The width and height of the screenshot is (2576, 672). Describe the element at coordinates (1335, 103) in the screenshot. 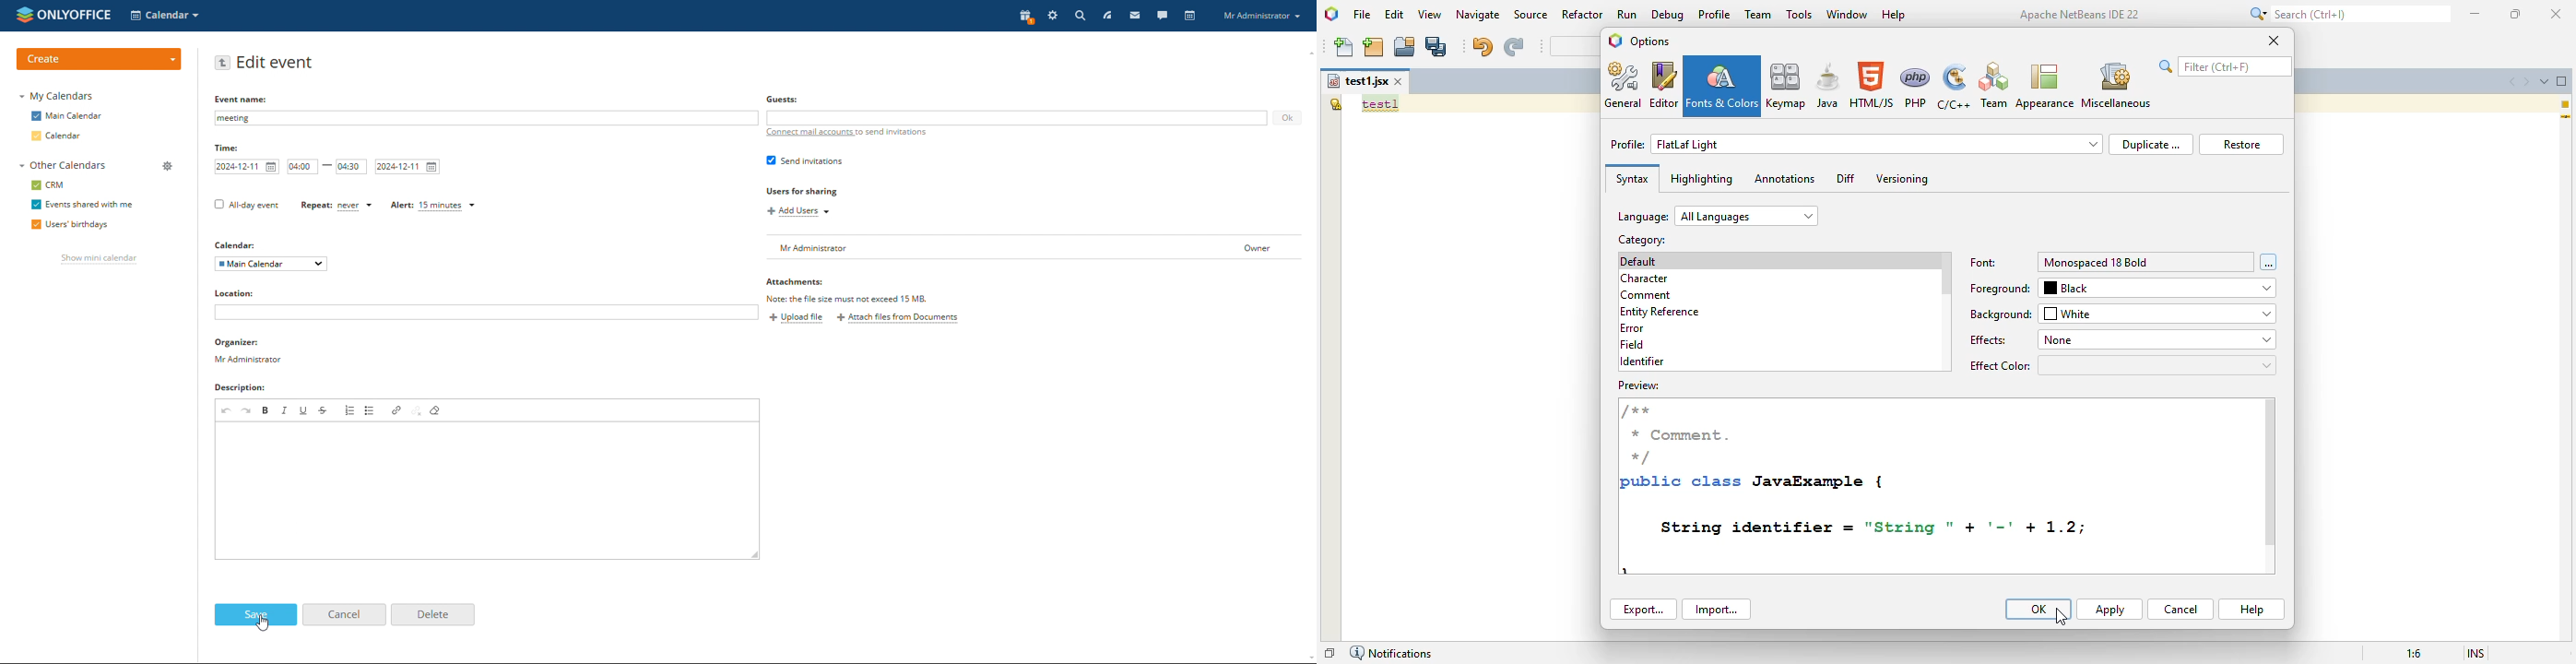

I see `the global variable "test1" is not declared.` at that location.